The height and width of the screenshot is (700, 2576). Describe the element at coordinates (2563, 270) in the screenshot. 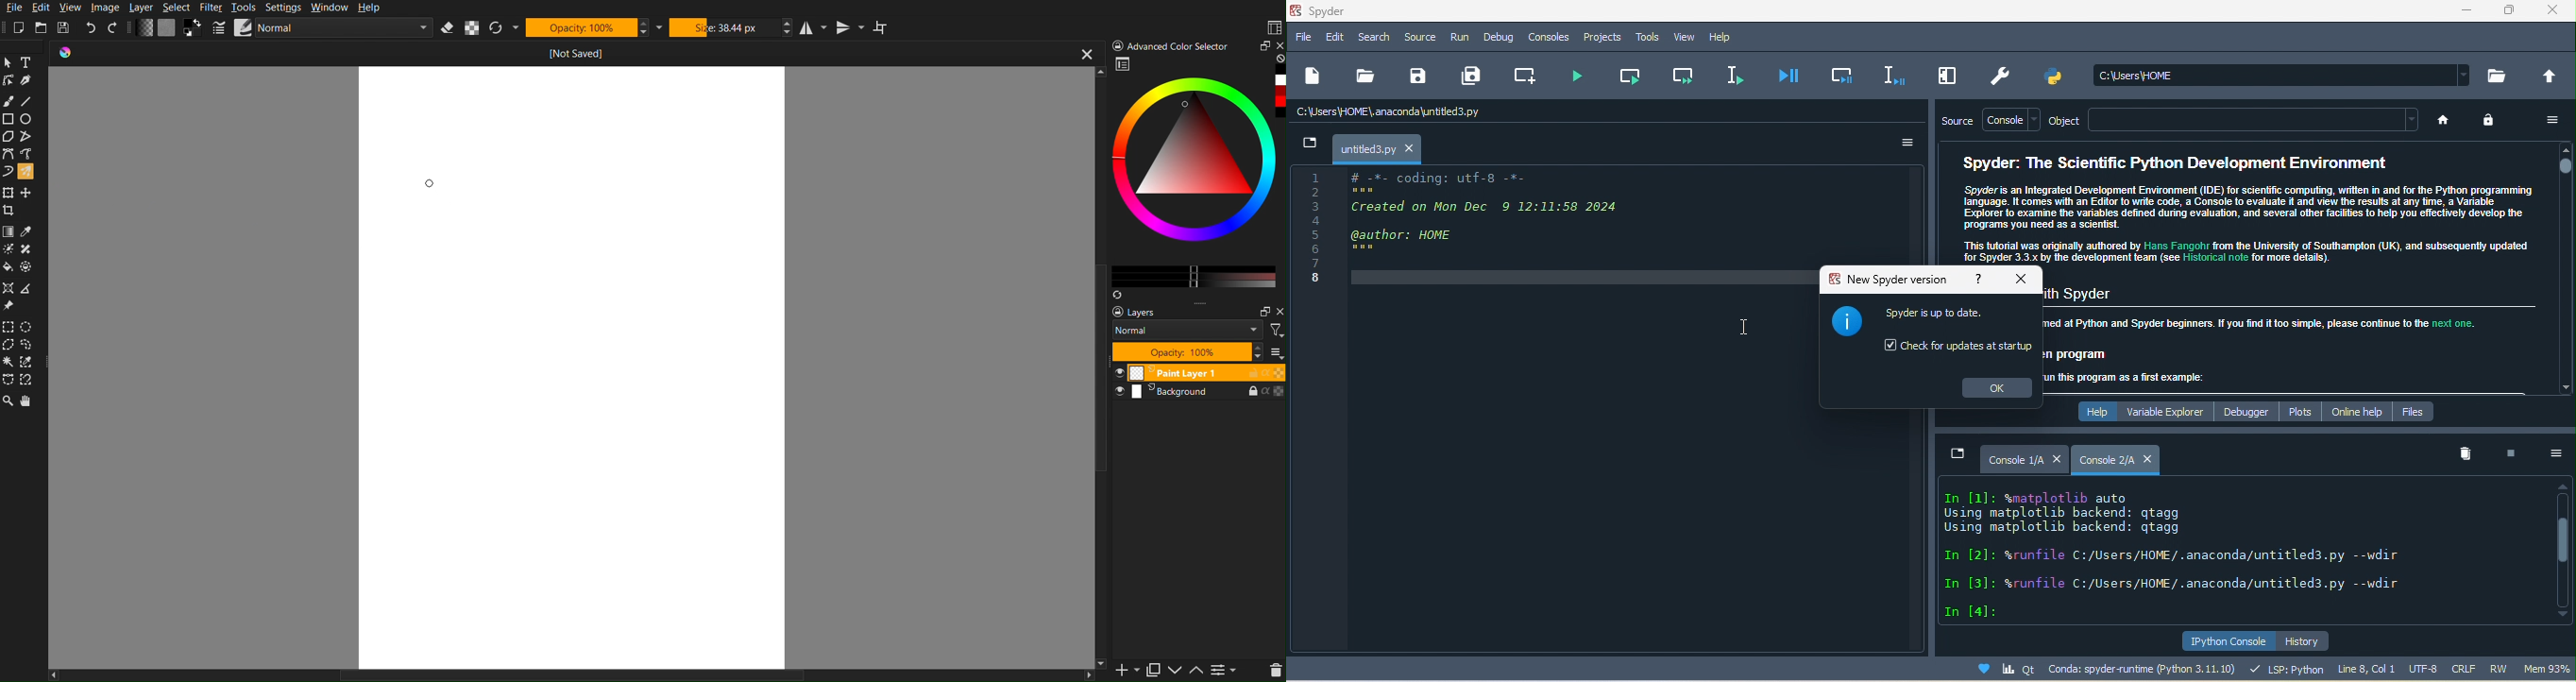

I see `vertical scroll bar` at that location.